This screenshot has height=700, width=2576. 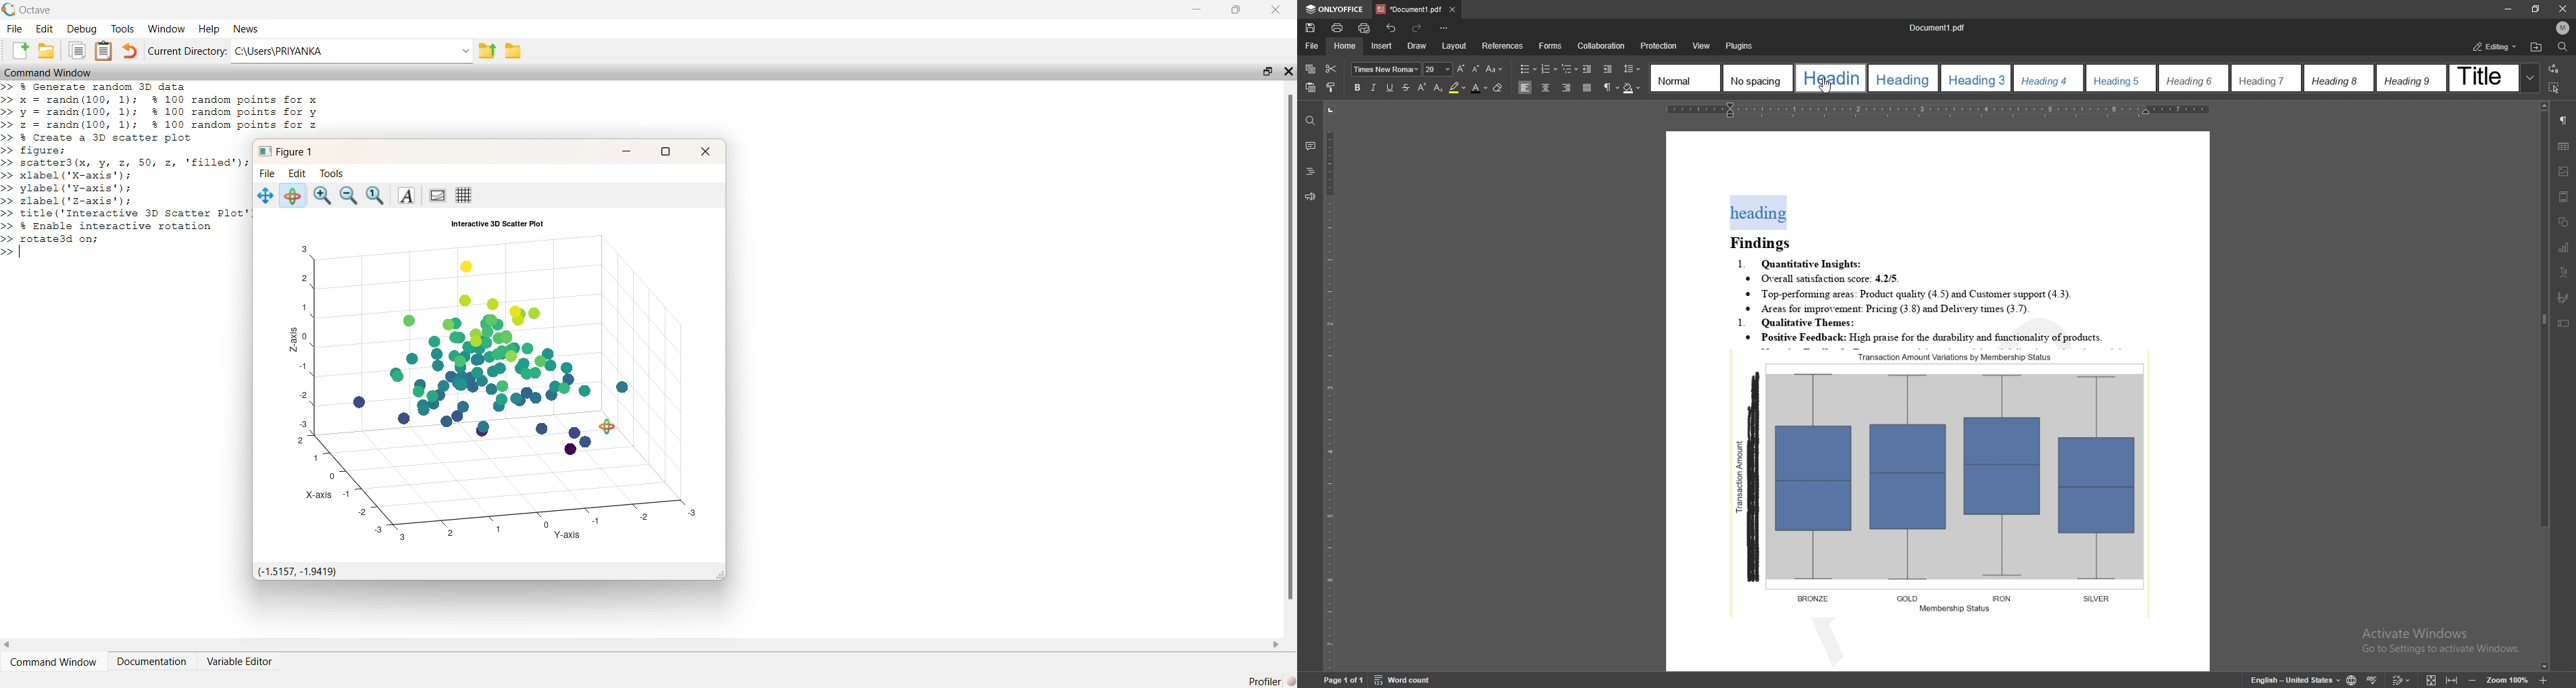 What do you see at coordinates (1288, 71) in the screenshot?
I see `close` at bounding box center [1288, 71].